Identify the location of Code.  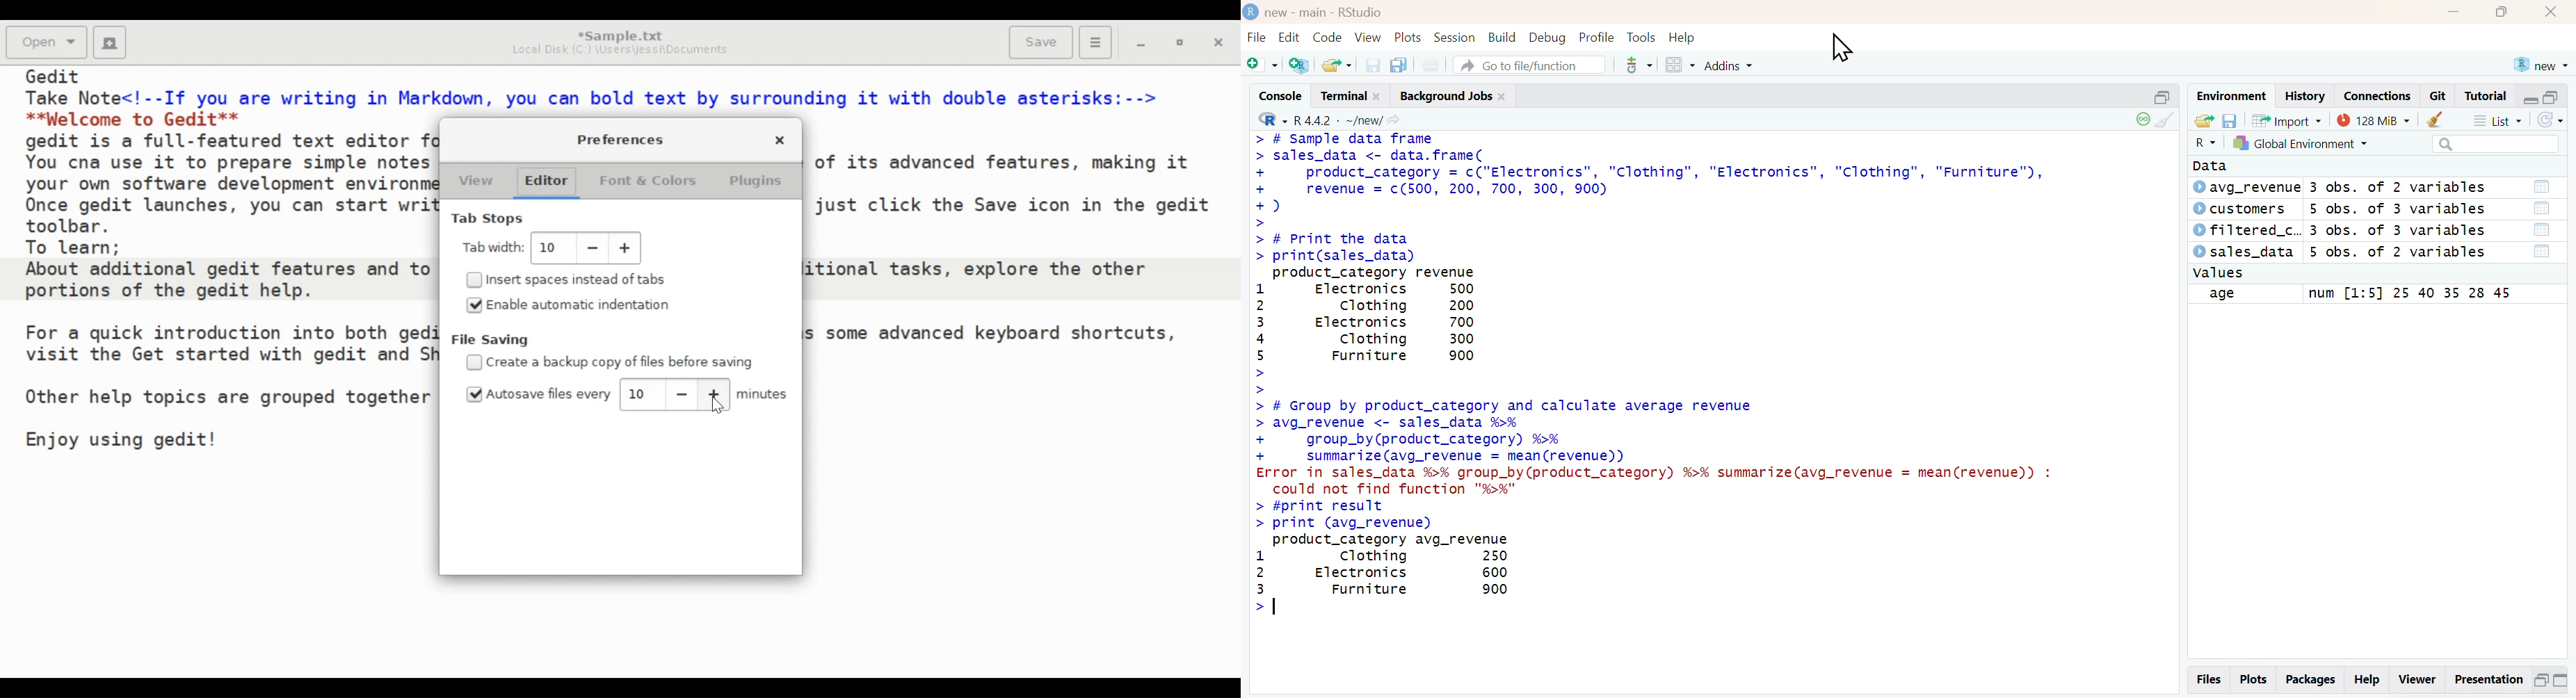
(1327, 38).